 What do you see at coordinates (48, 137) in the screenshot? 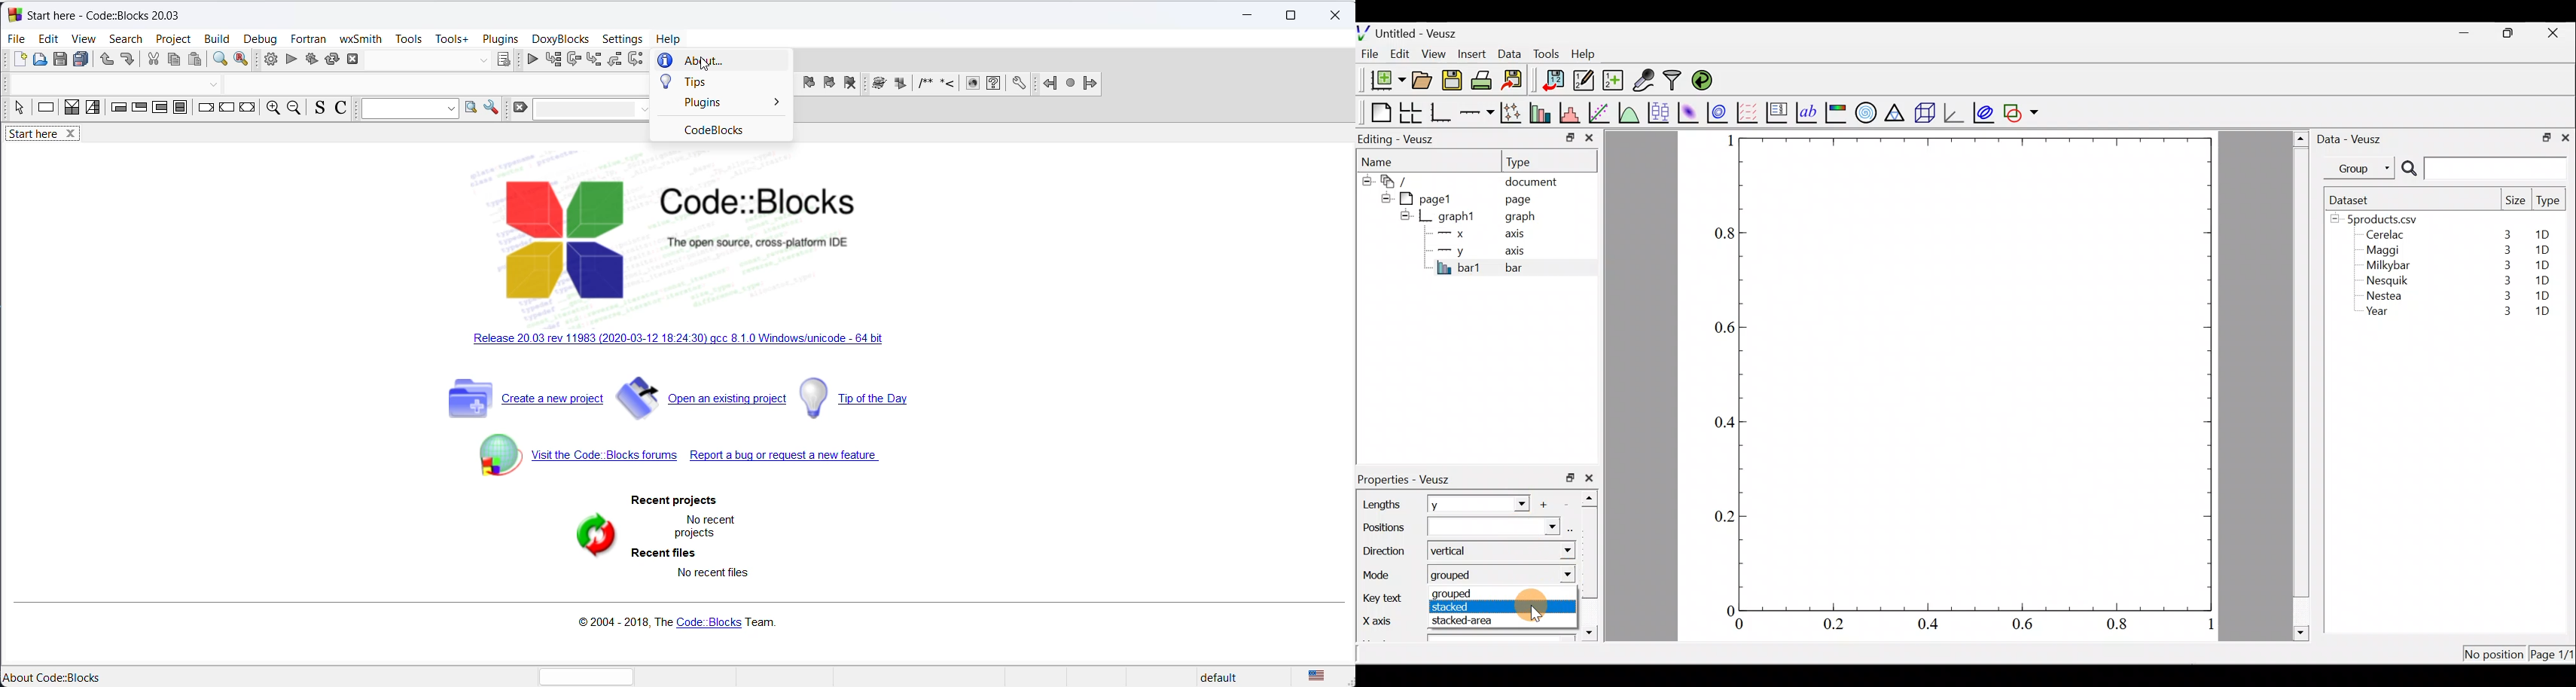
I see `start here` at bounding box center [48, 137].